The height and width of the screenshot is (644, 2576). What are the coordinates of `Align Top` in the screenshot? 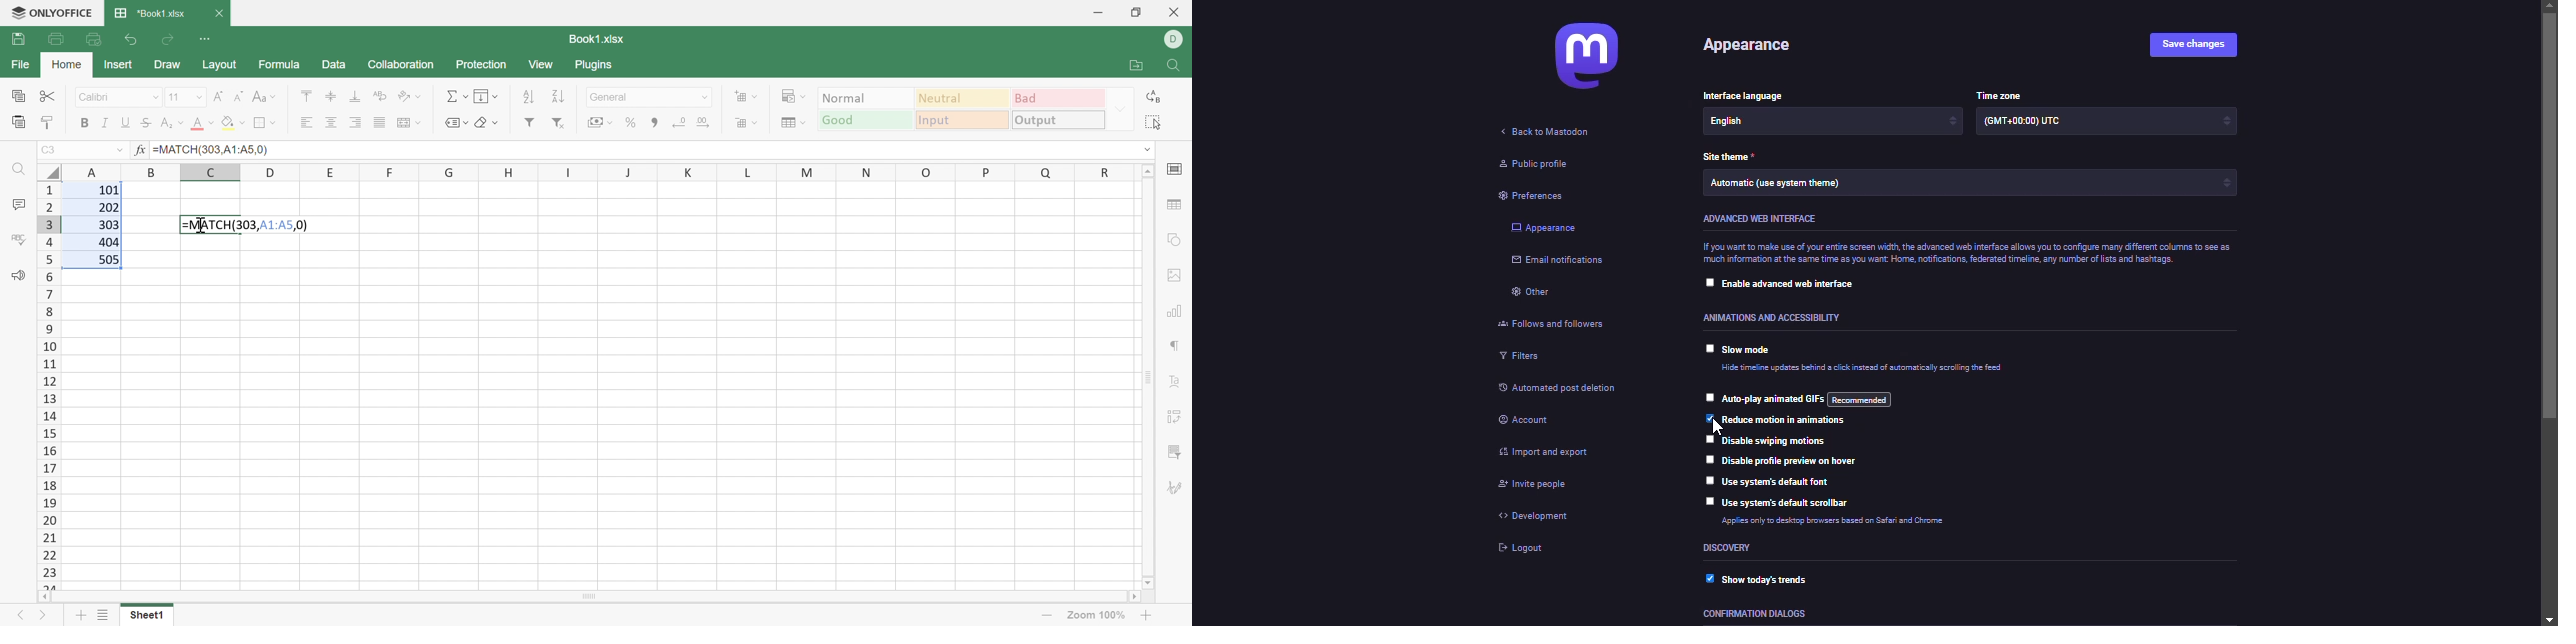 It's located at (303, 94).